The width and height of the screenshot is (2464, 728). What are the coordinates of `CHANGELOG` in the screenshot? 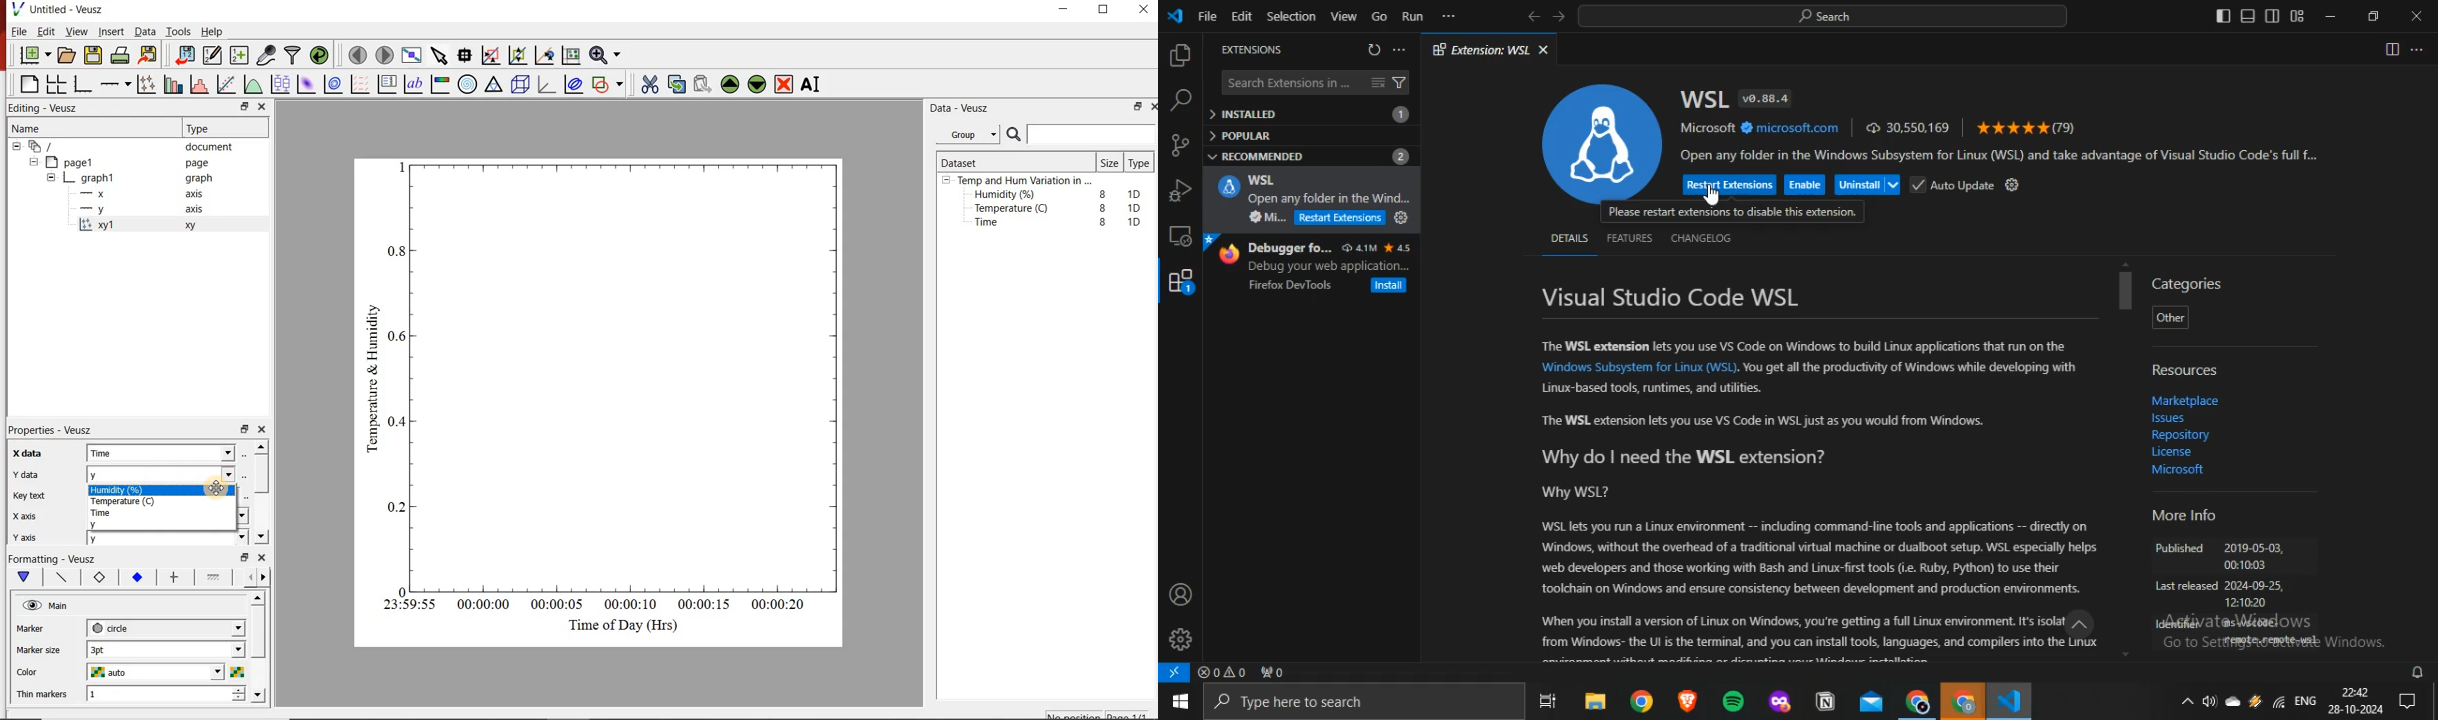 It's located at (1702, 238).